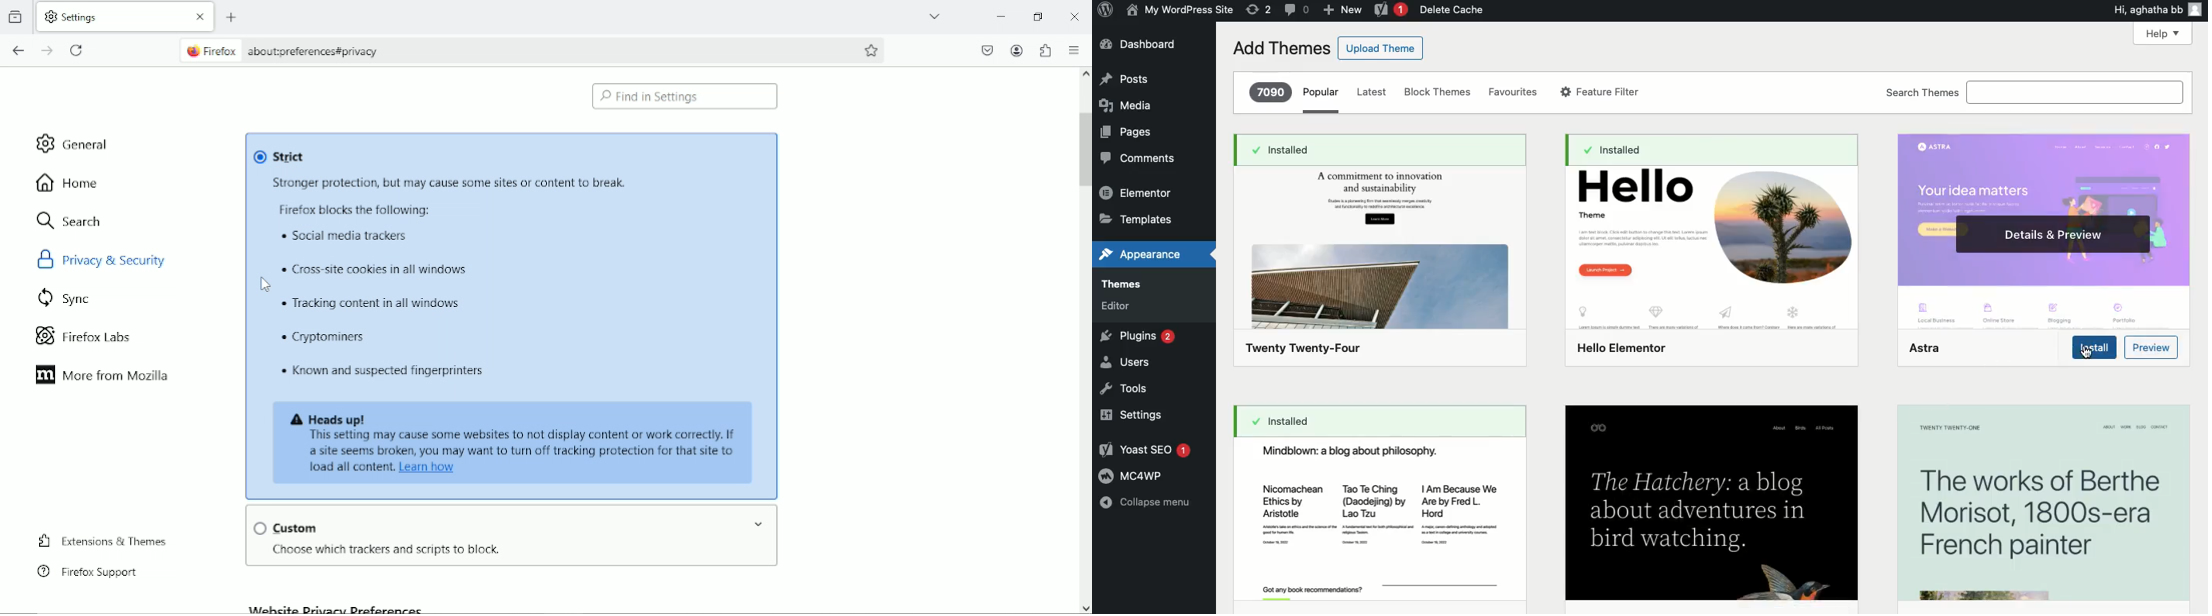 The width and height of the screenshot is (2212, 616). What do you see at coordinates (1125, 133) in the screenshot?
I see `Pages` at bounding box center [1125, 133].